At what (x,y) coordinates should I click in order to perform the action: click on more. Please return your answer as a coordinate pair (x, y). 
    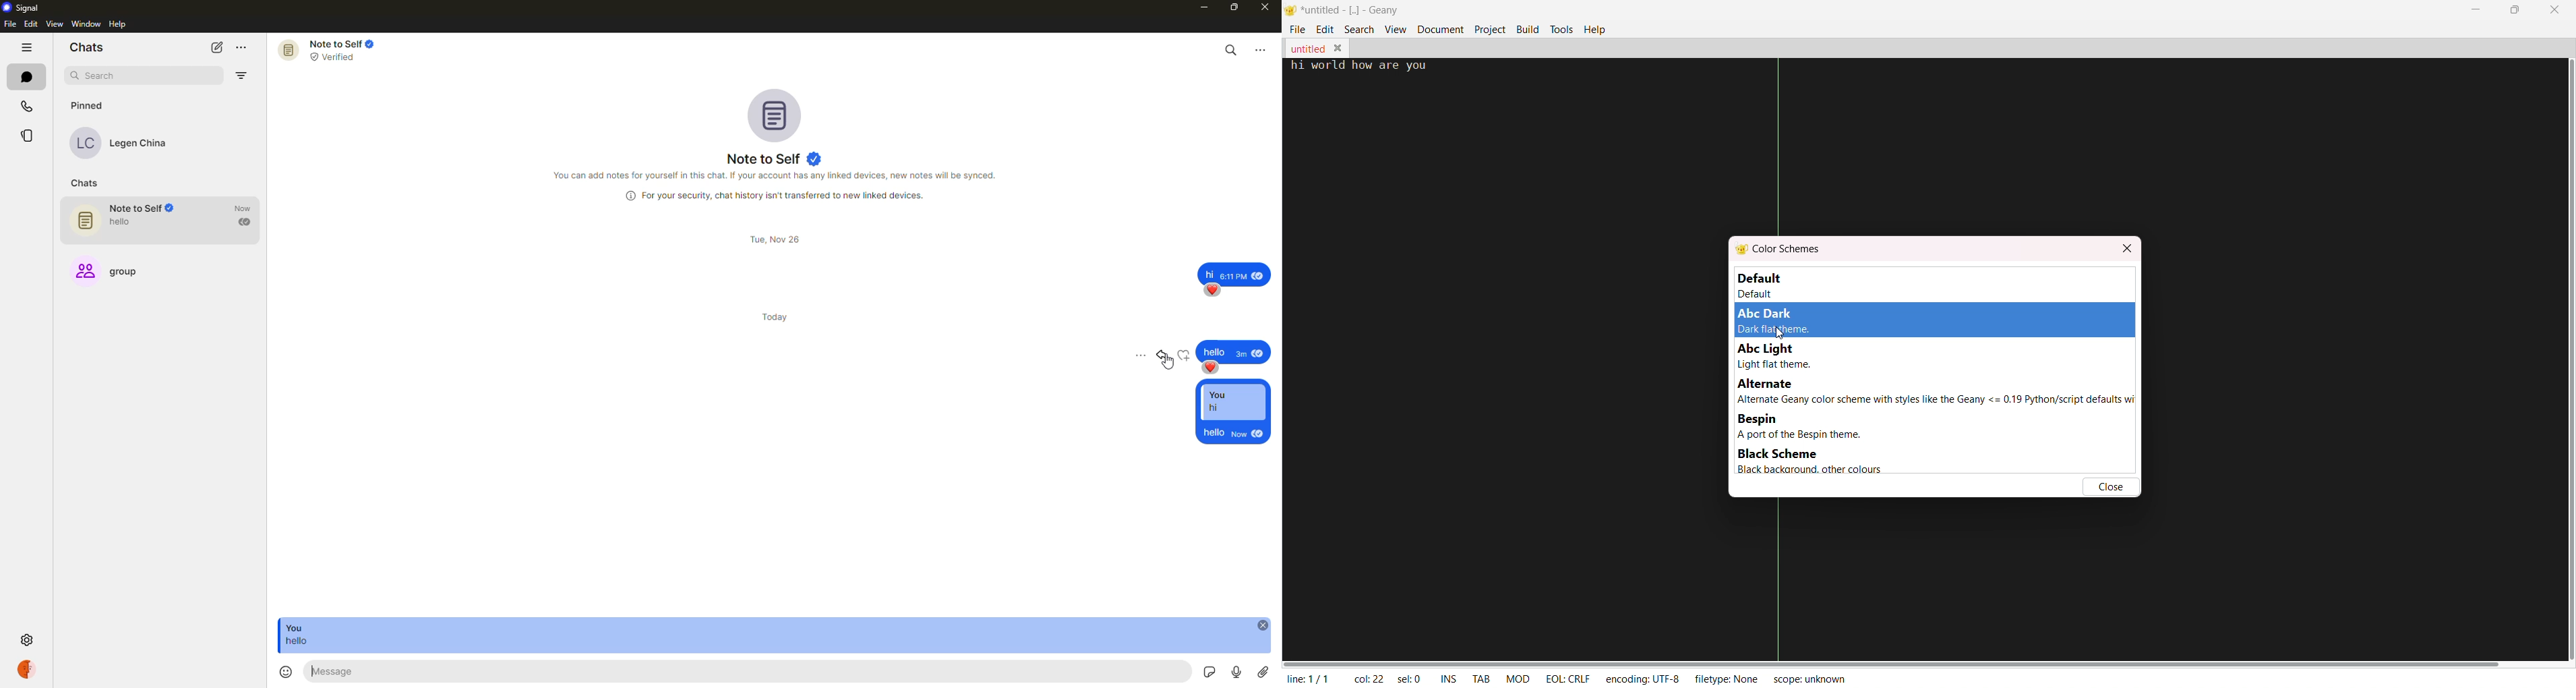
    Looking at the image, I should click on (1144, 358).